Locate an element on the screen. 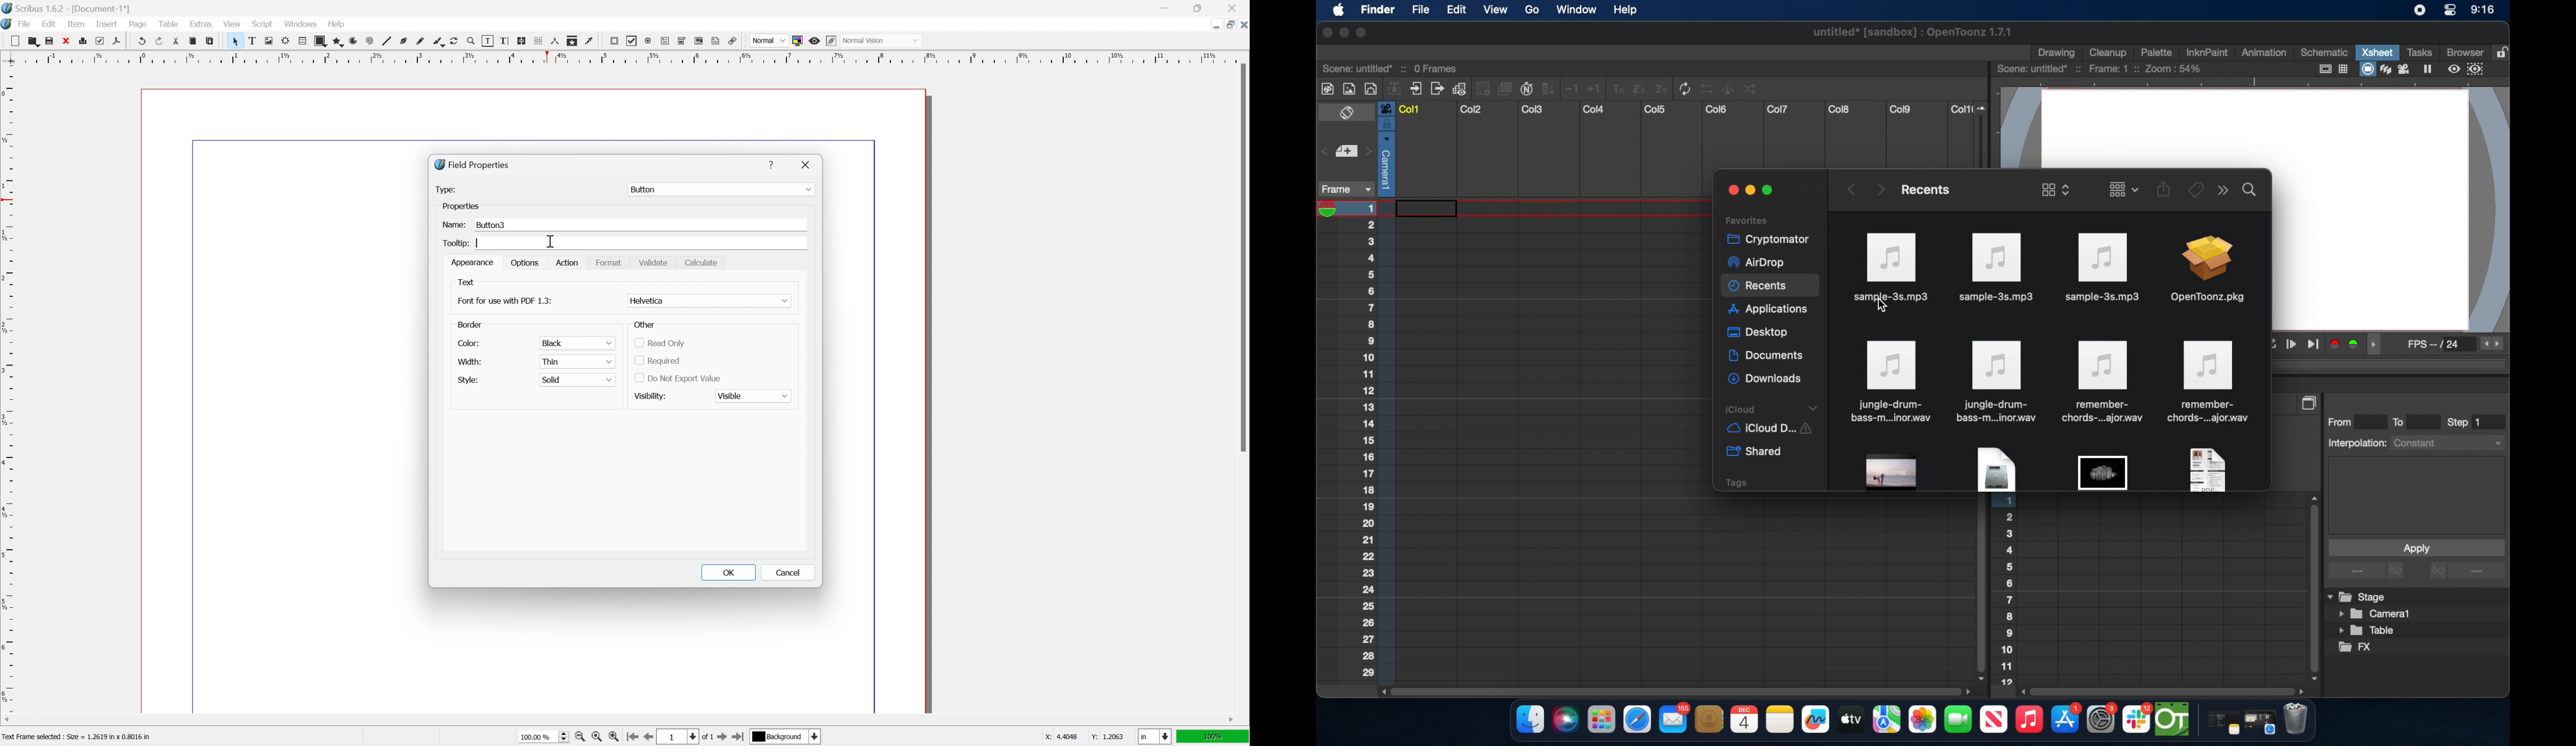  measurements is located at coordinates (555, 41).